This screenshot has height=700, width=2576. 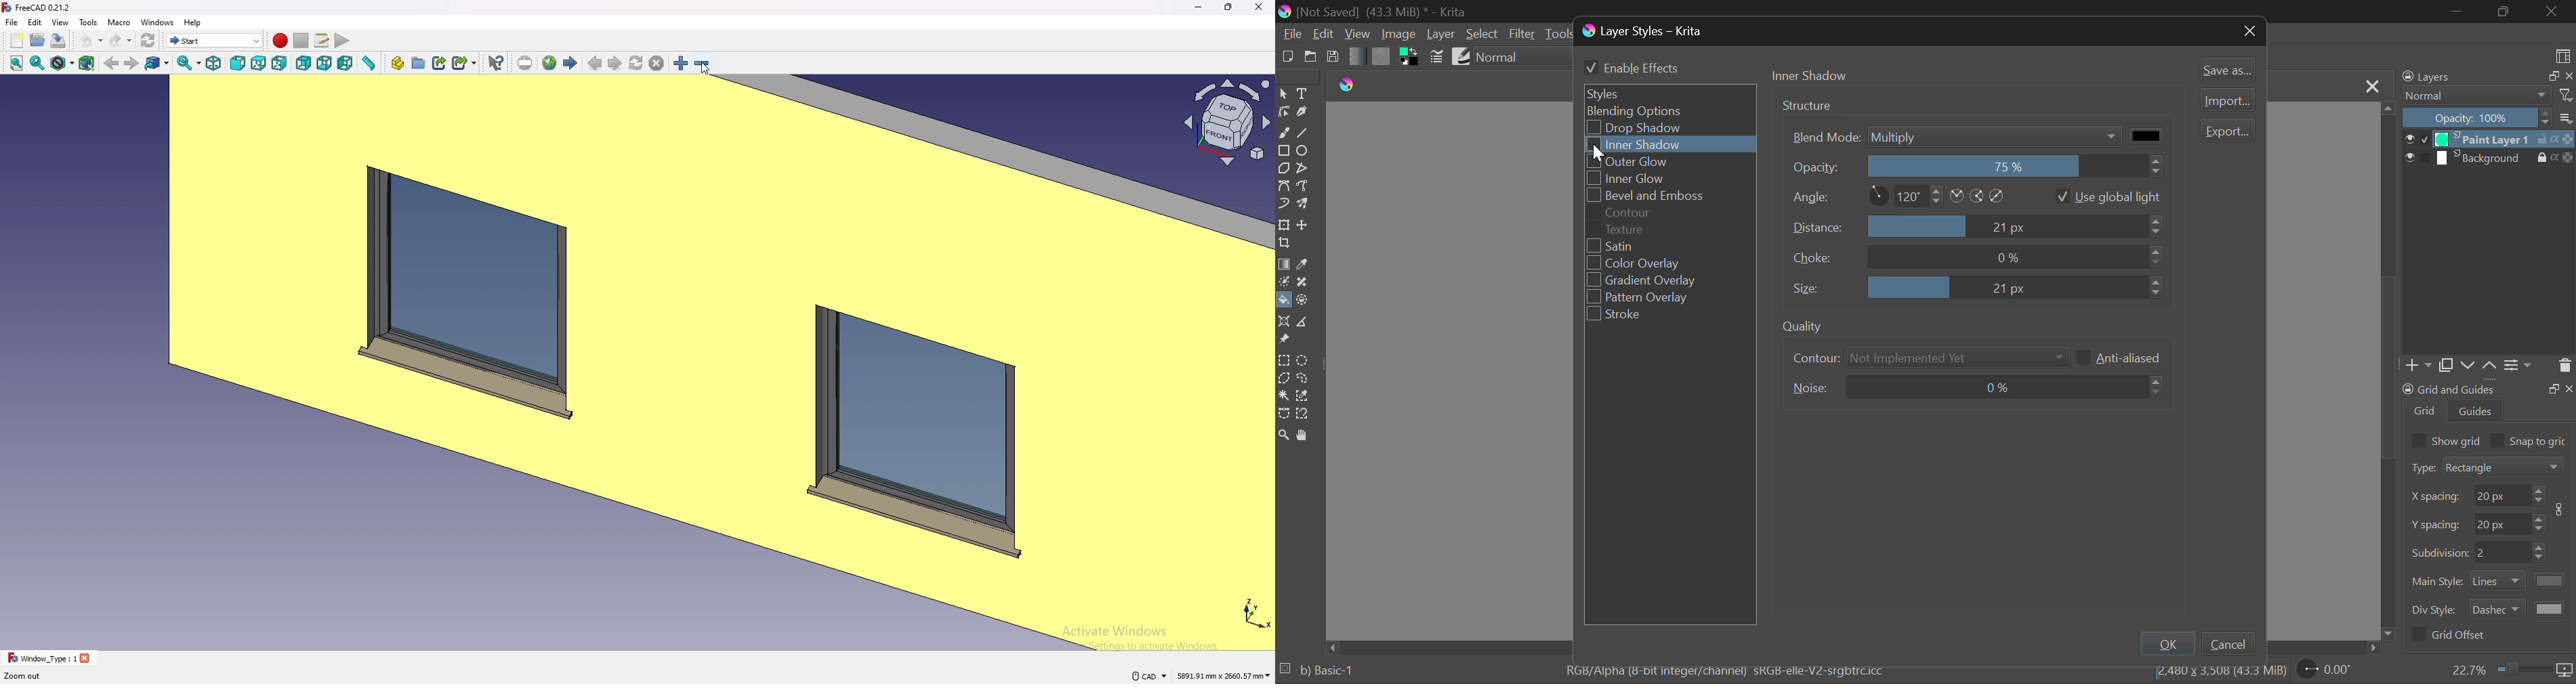 What do you see at coordinates (1667, 110) in the screenshot?
I see `Blending Options` at bounding box center [1667, 110].